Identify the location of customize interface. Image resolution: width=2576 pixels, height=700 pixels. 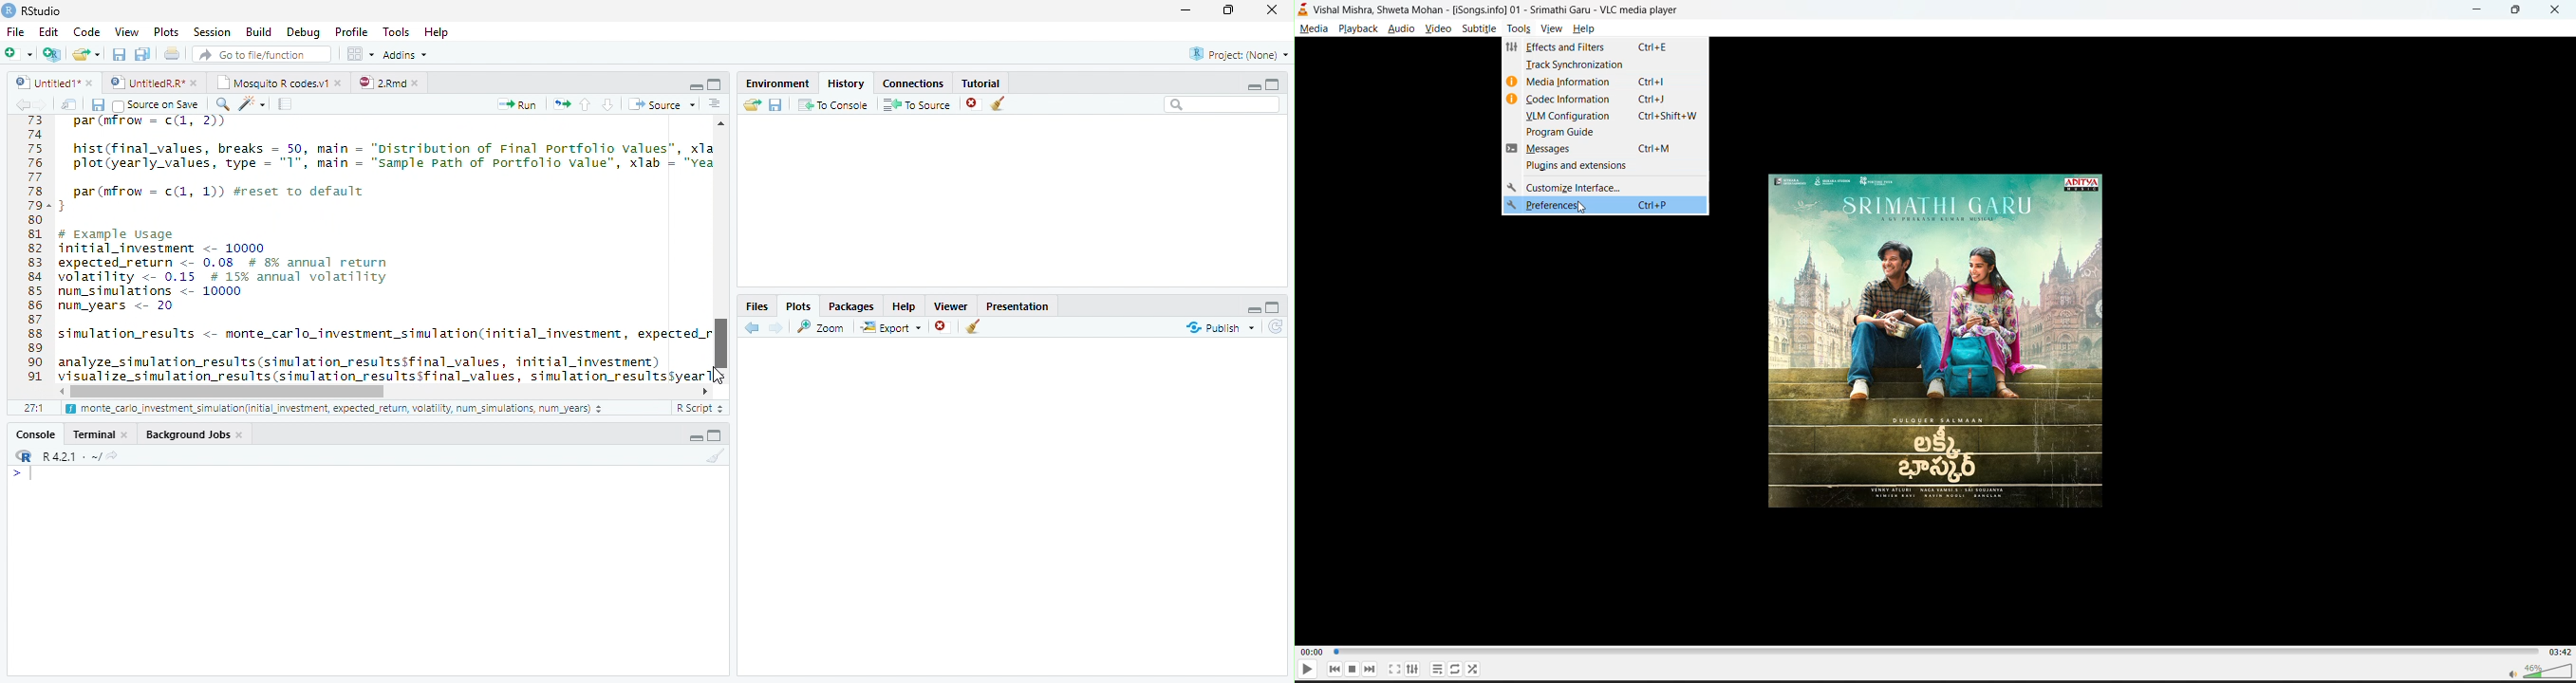
(1604, 185).